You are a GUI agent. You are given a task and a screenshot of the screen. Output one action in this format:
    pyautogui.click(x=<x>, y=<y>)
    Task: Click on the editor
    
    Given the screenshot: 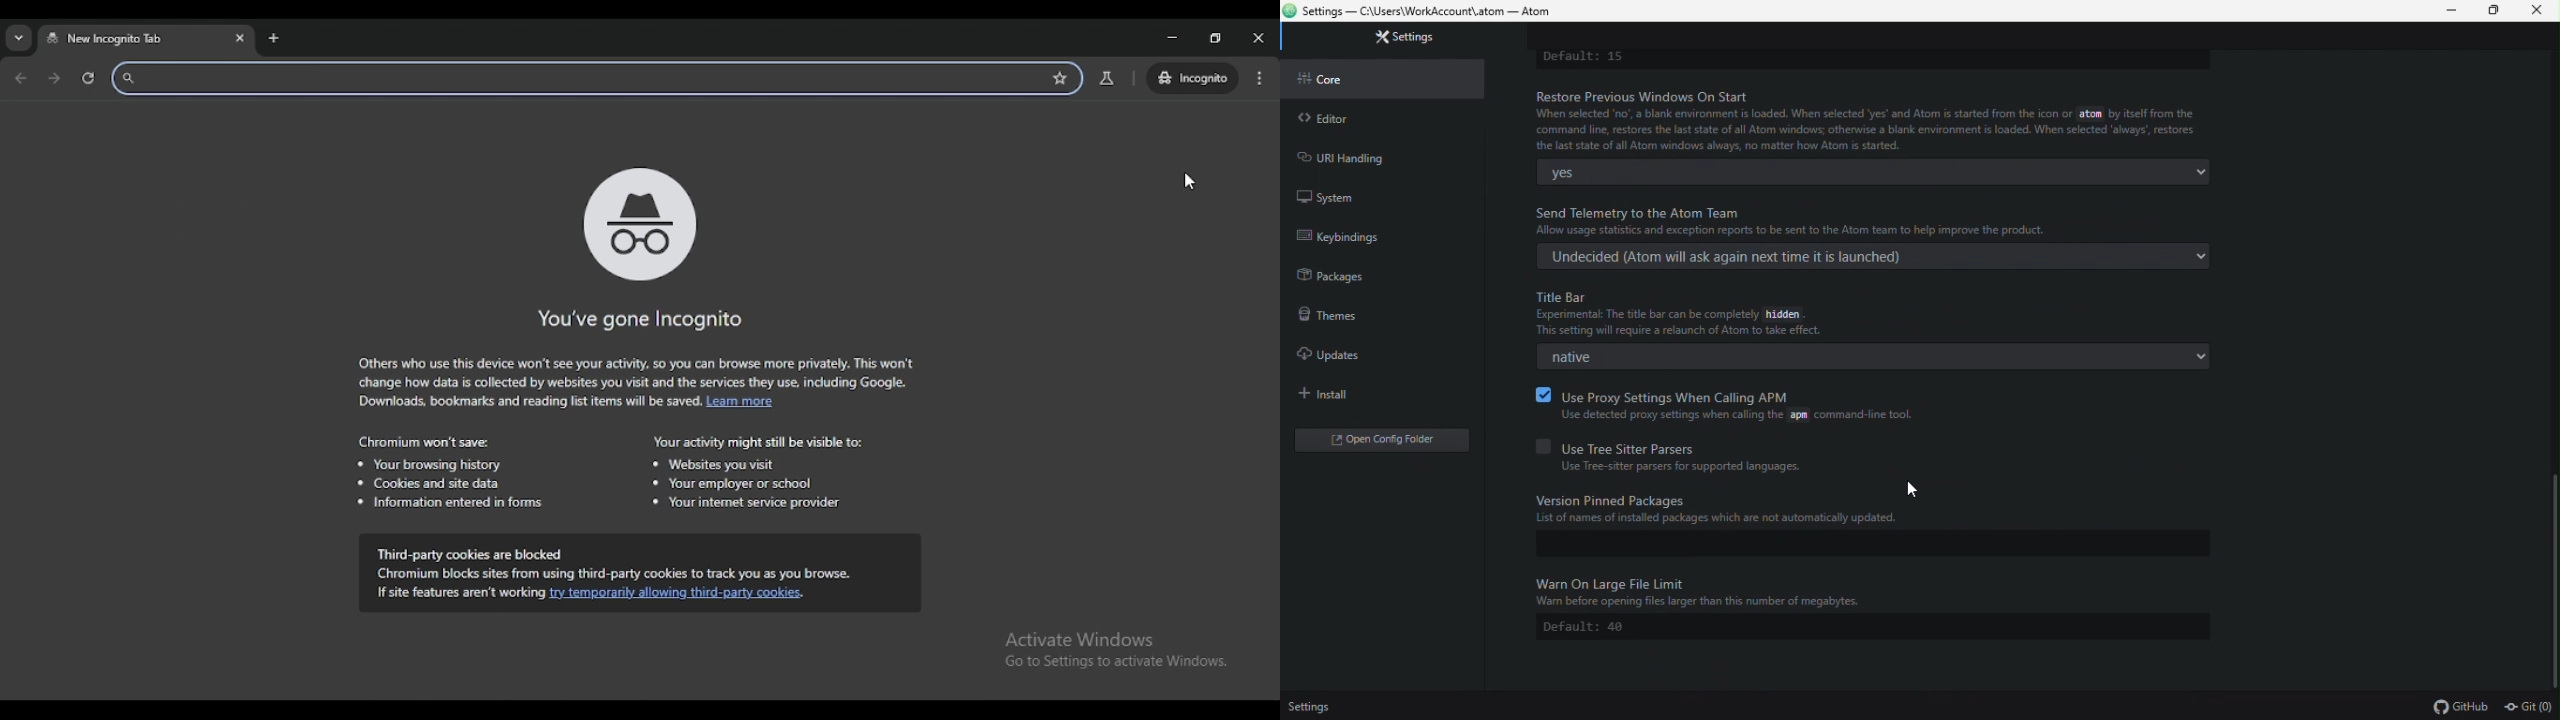 What is the action you would take?
    pyautogui.click(x=1323, y=118)
    